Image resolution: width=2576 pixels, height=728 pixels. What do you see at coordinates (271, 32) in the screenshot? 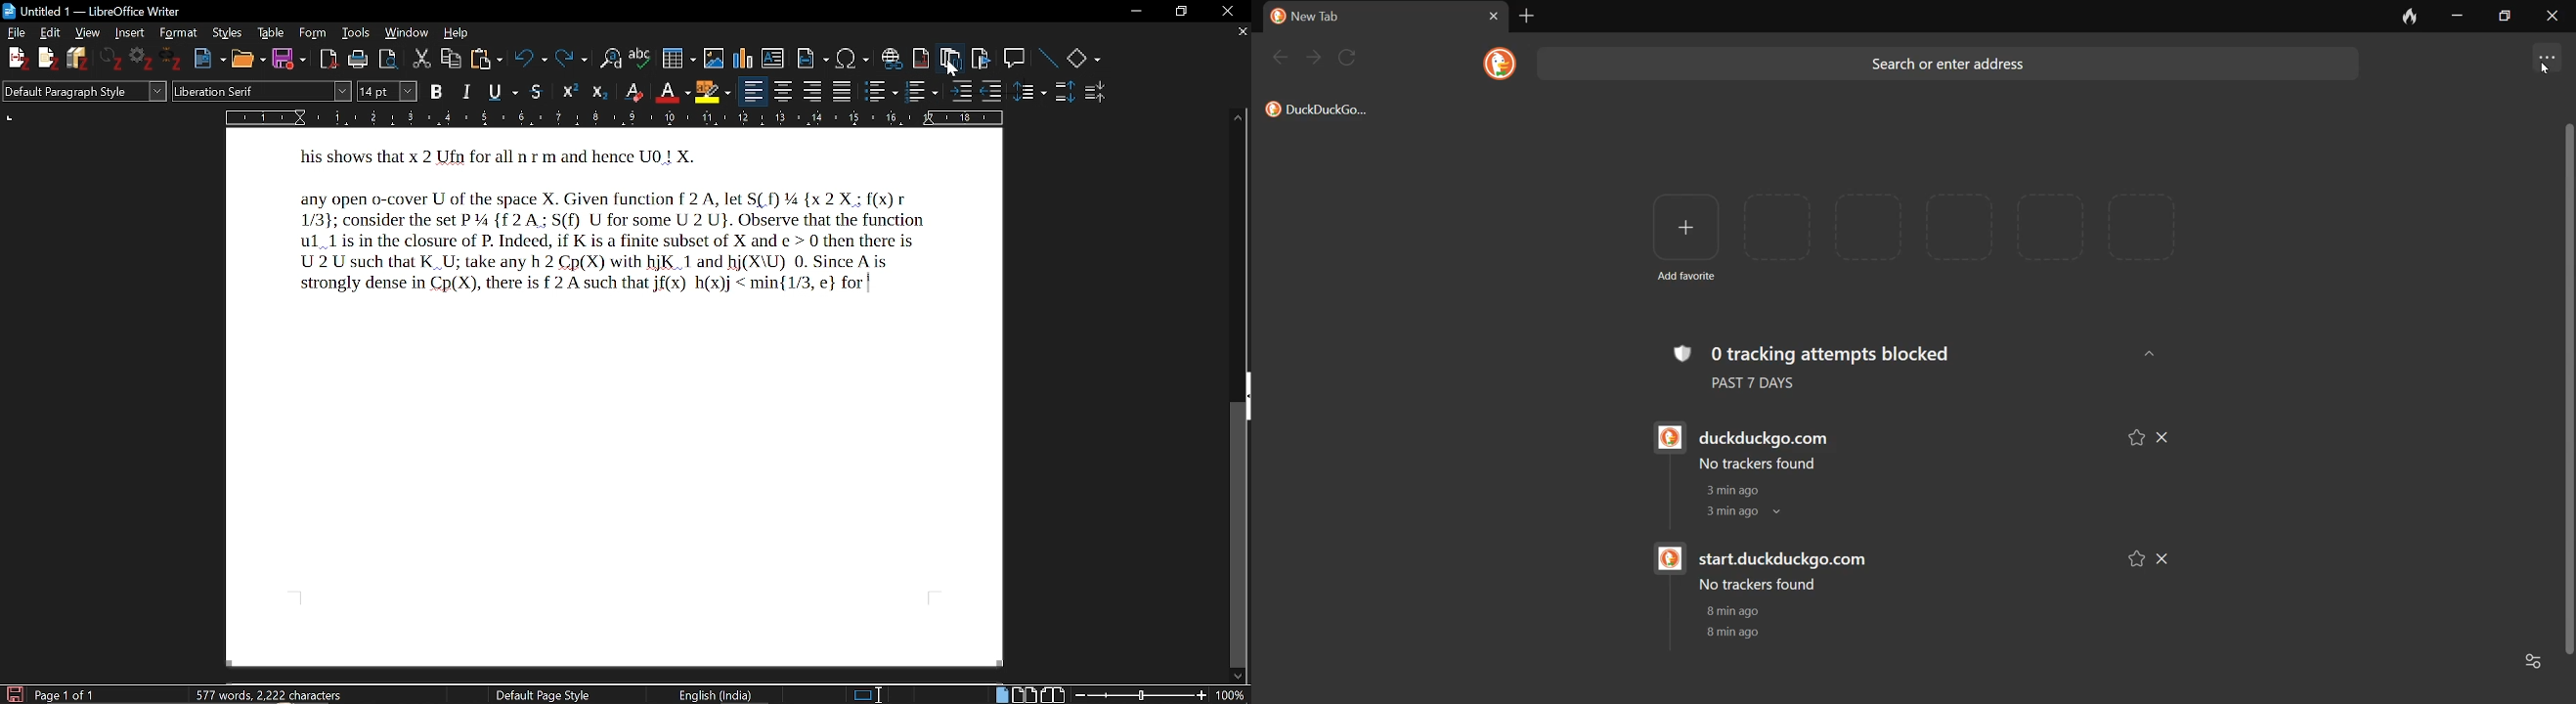
I see `Table` at bounding box center [271, 32].